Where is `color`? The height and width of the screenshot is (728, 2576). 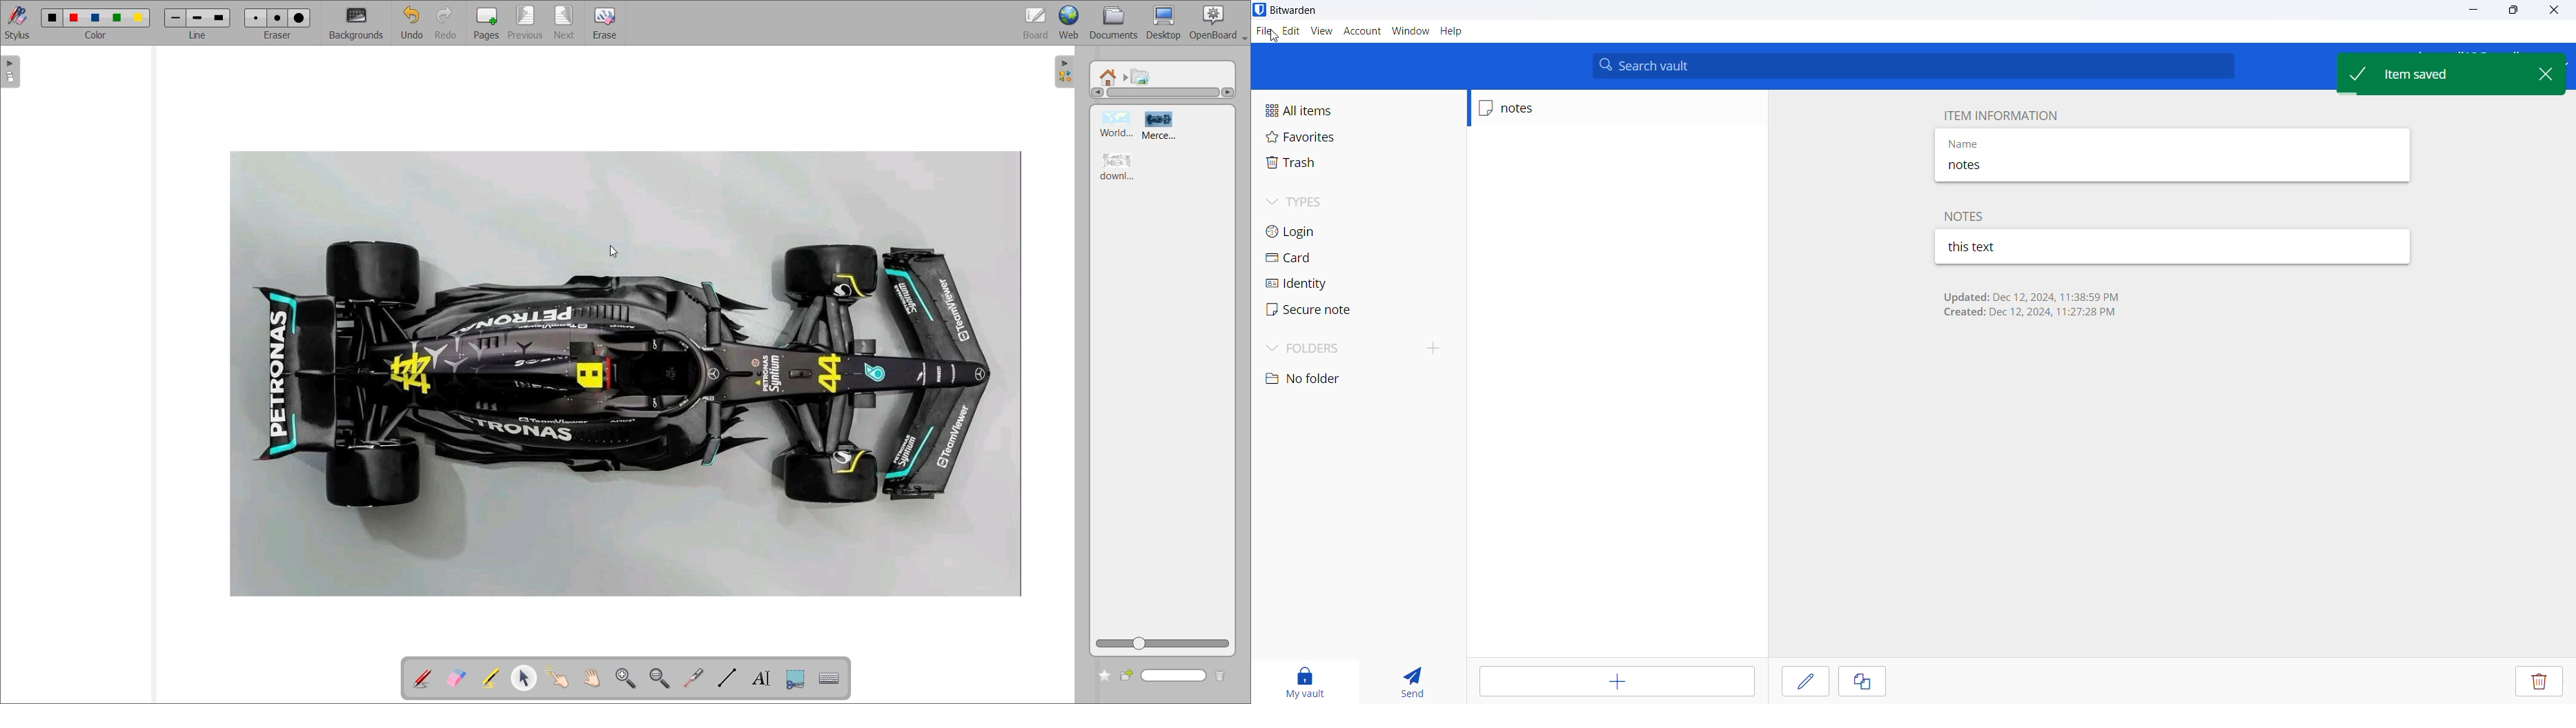 color is located at coordinates (100, 38).